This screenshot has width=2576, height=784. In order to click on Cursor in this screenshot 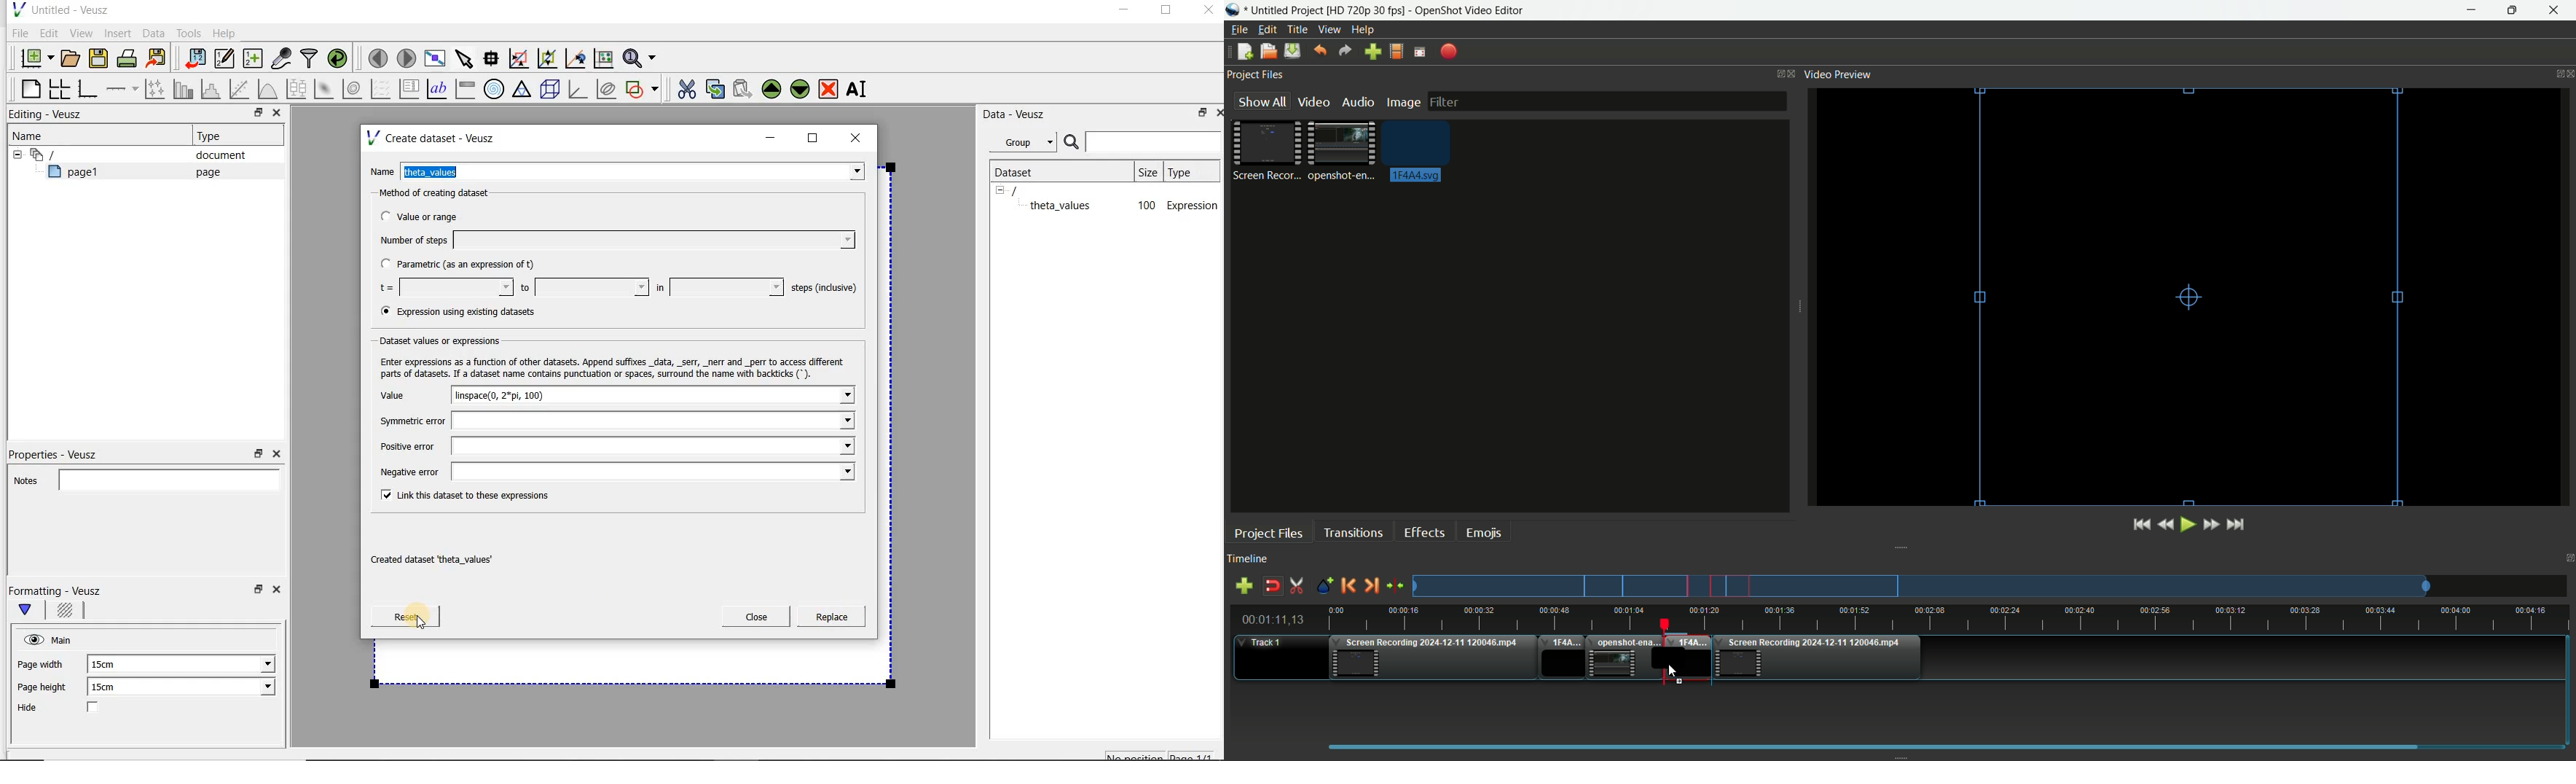, I will do `click(413, 614)`.